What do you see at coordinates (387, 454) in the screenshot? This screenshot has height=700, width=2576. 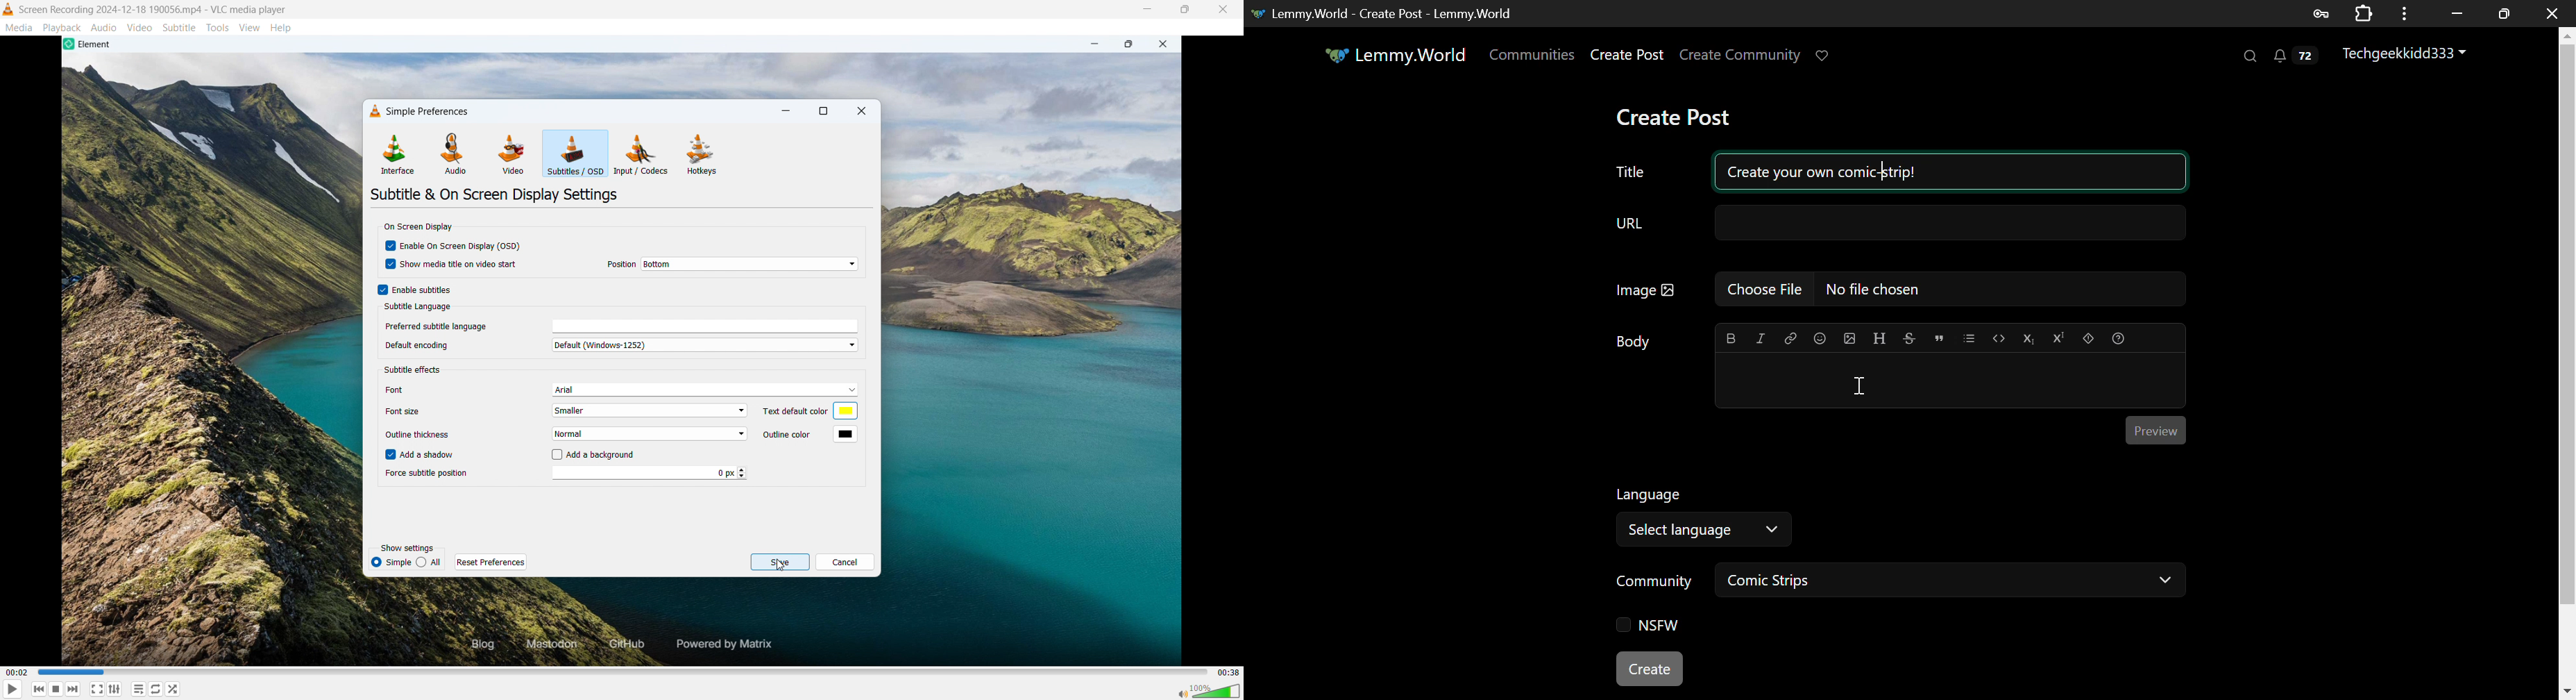 I see `checkboxes` at bounding box center [387, 454].